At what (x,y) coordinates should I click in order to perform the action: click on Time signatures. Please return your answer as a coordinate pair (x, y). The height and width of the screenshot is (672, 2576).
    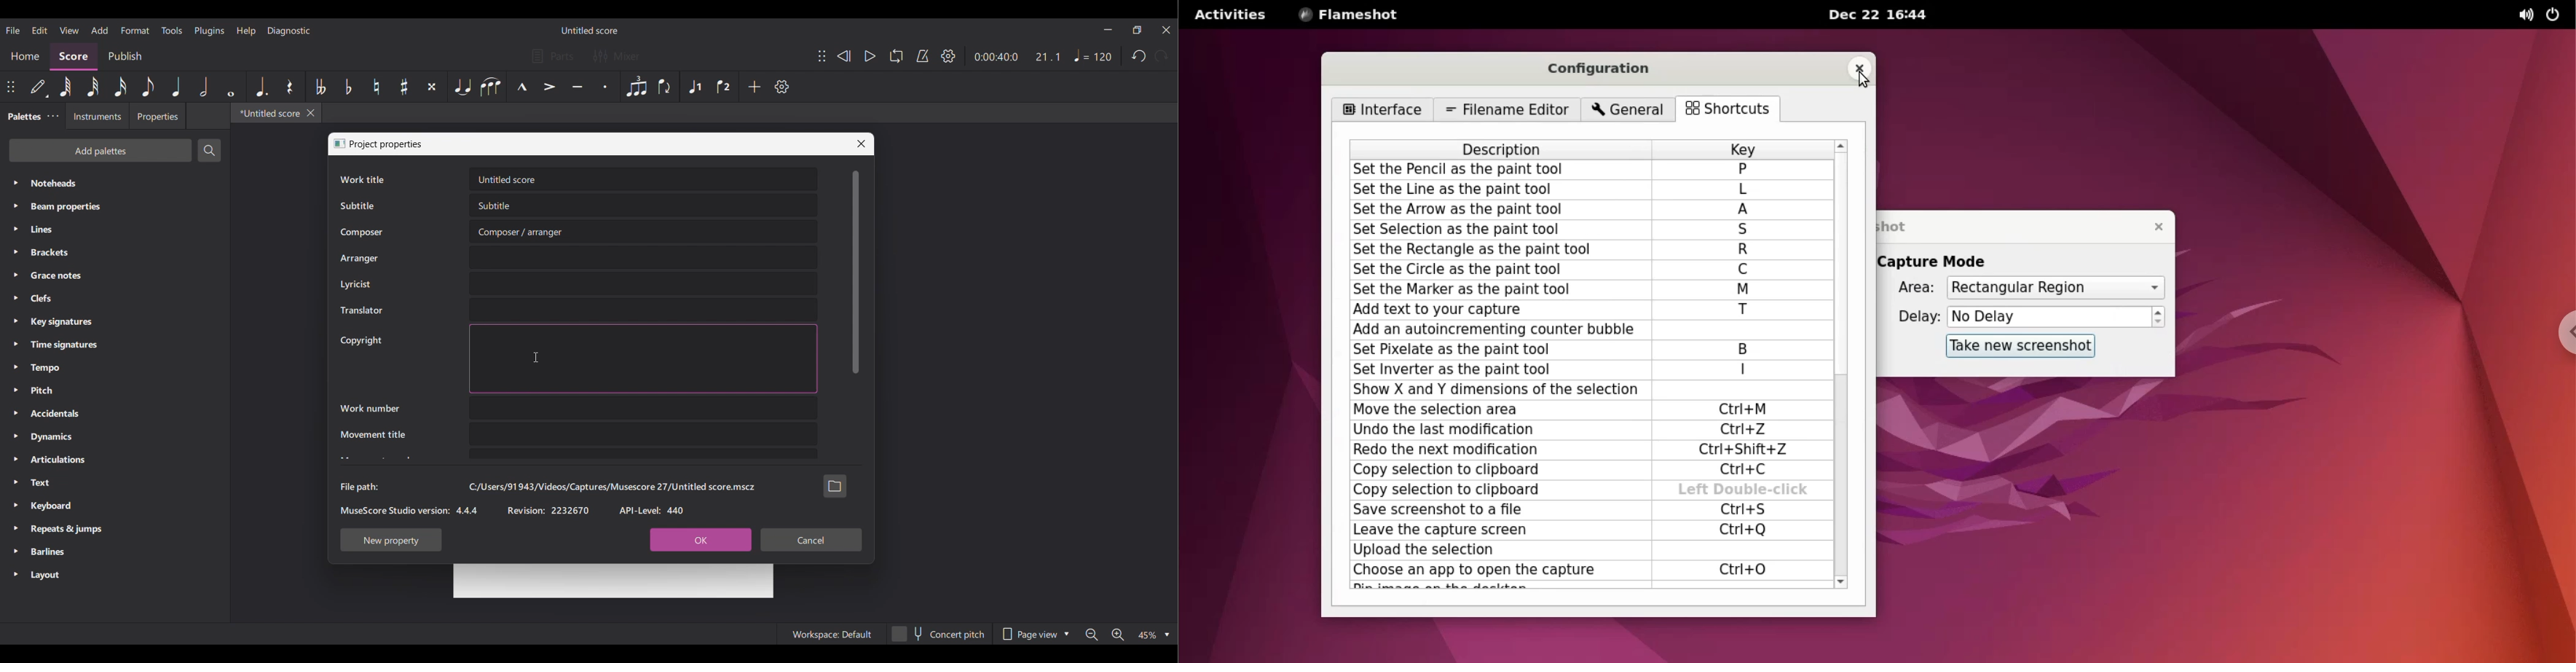
    Looking at the image, I should click on (114, 345).